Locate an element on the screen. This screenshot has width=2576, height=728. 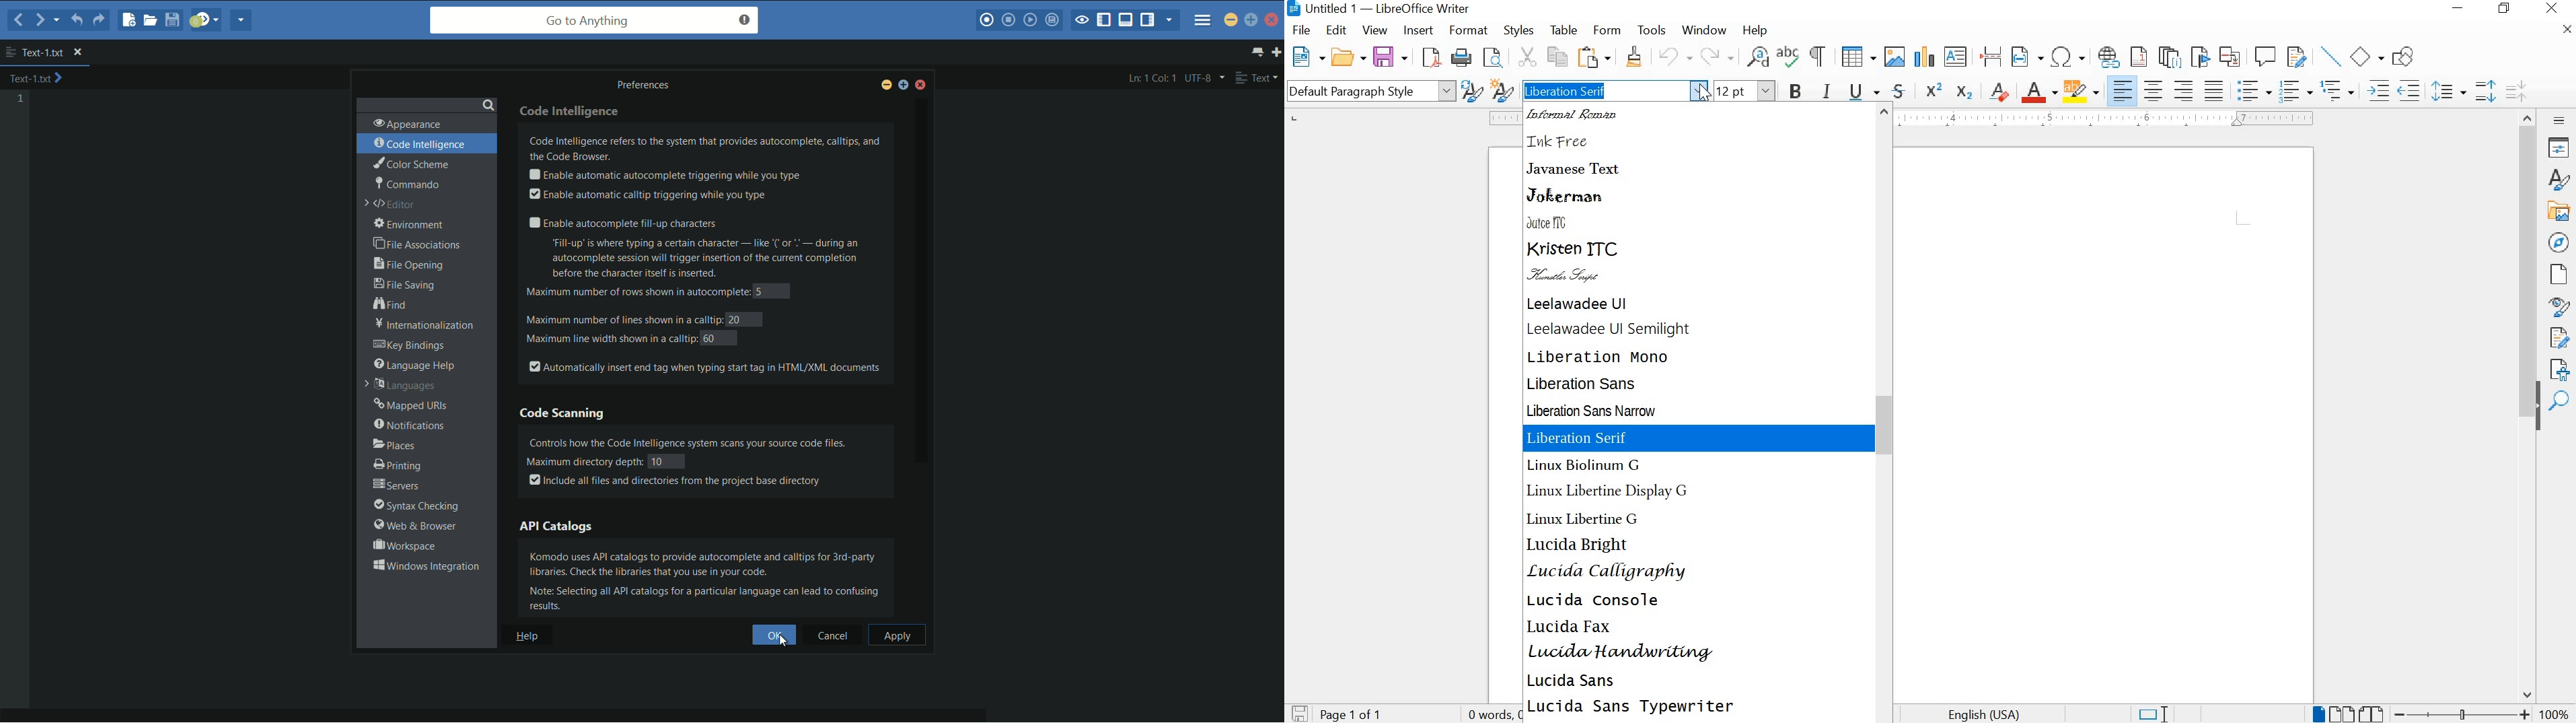
PAGE is located at coordinates (2556, 274).